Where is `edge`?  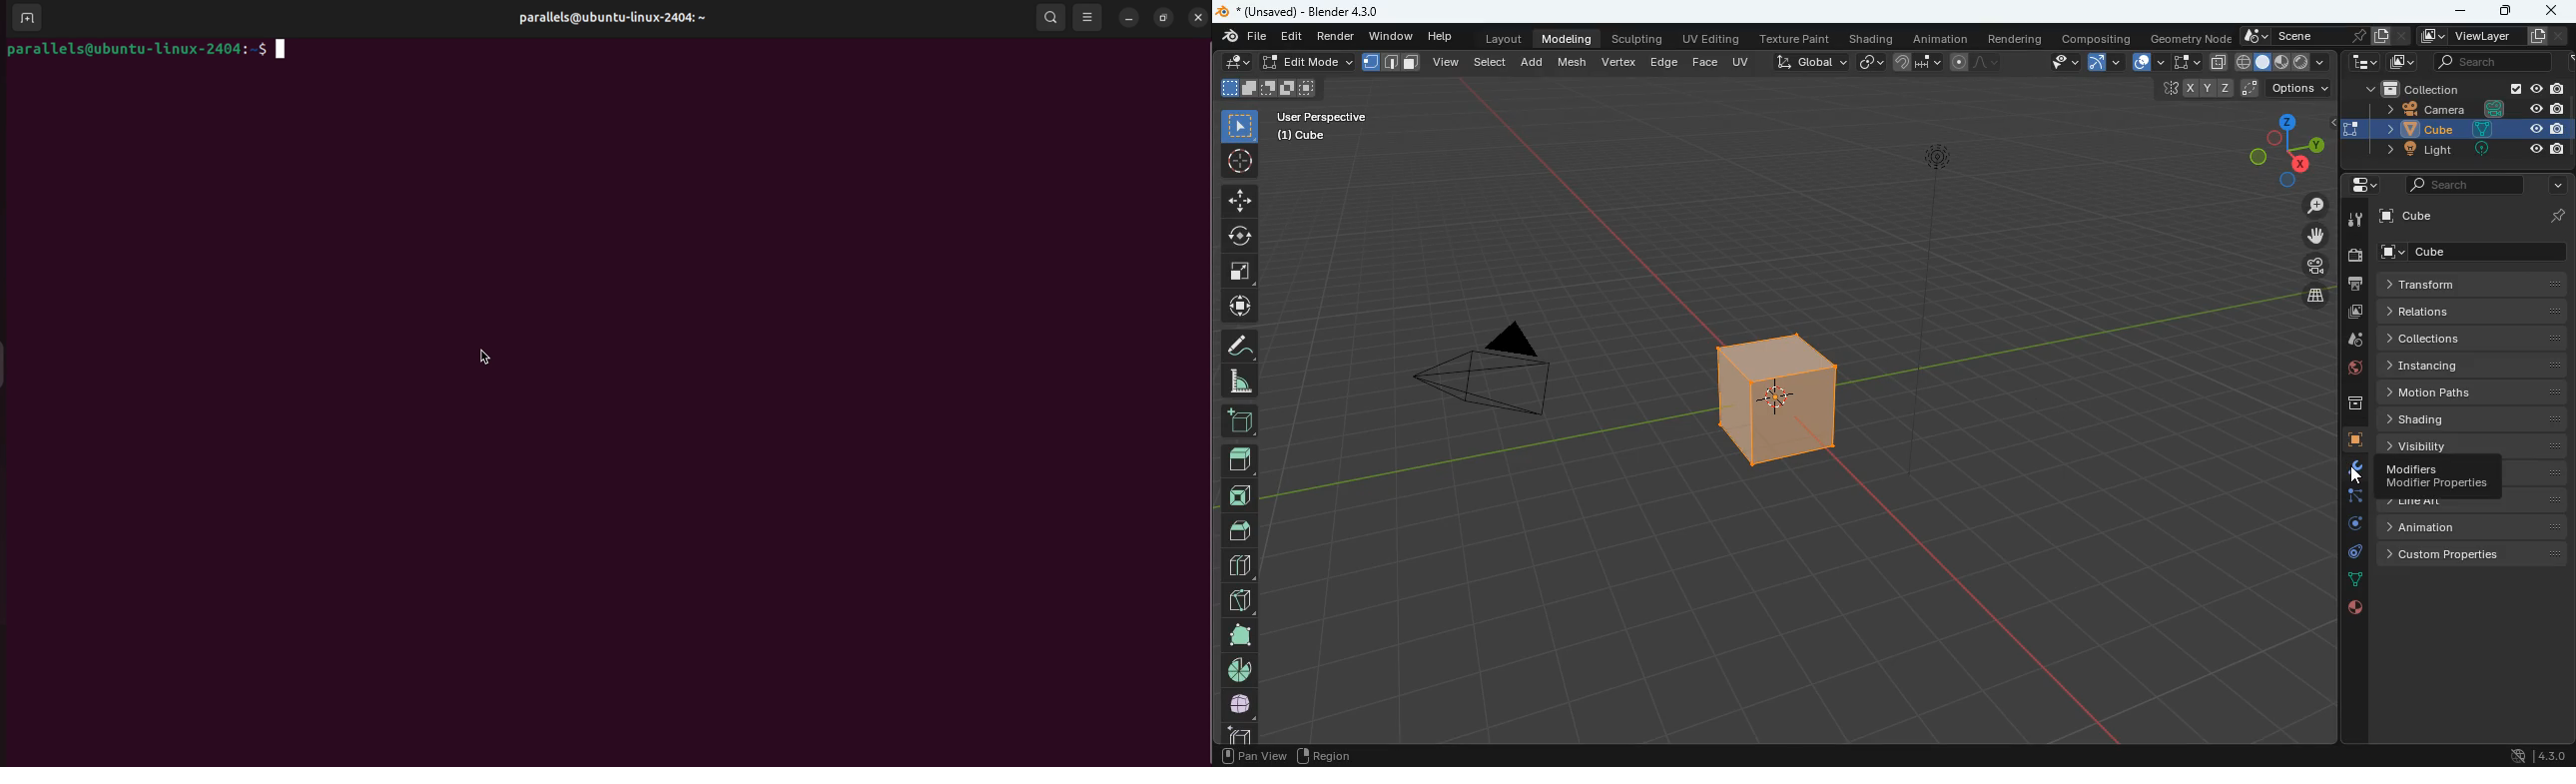 edge is located at coordinates (2346, 497).